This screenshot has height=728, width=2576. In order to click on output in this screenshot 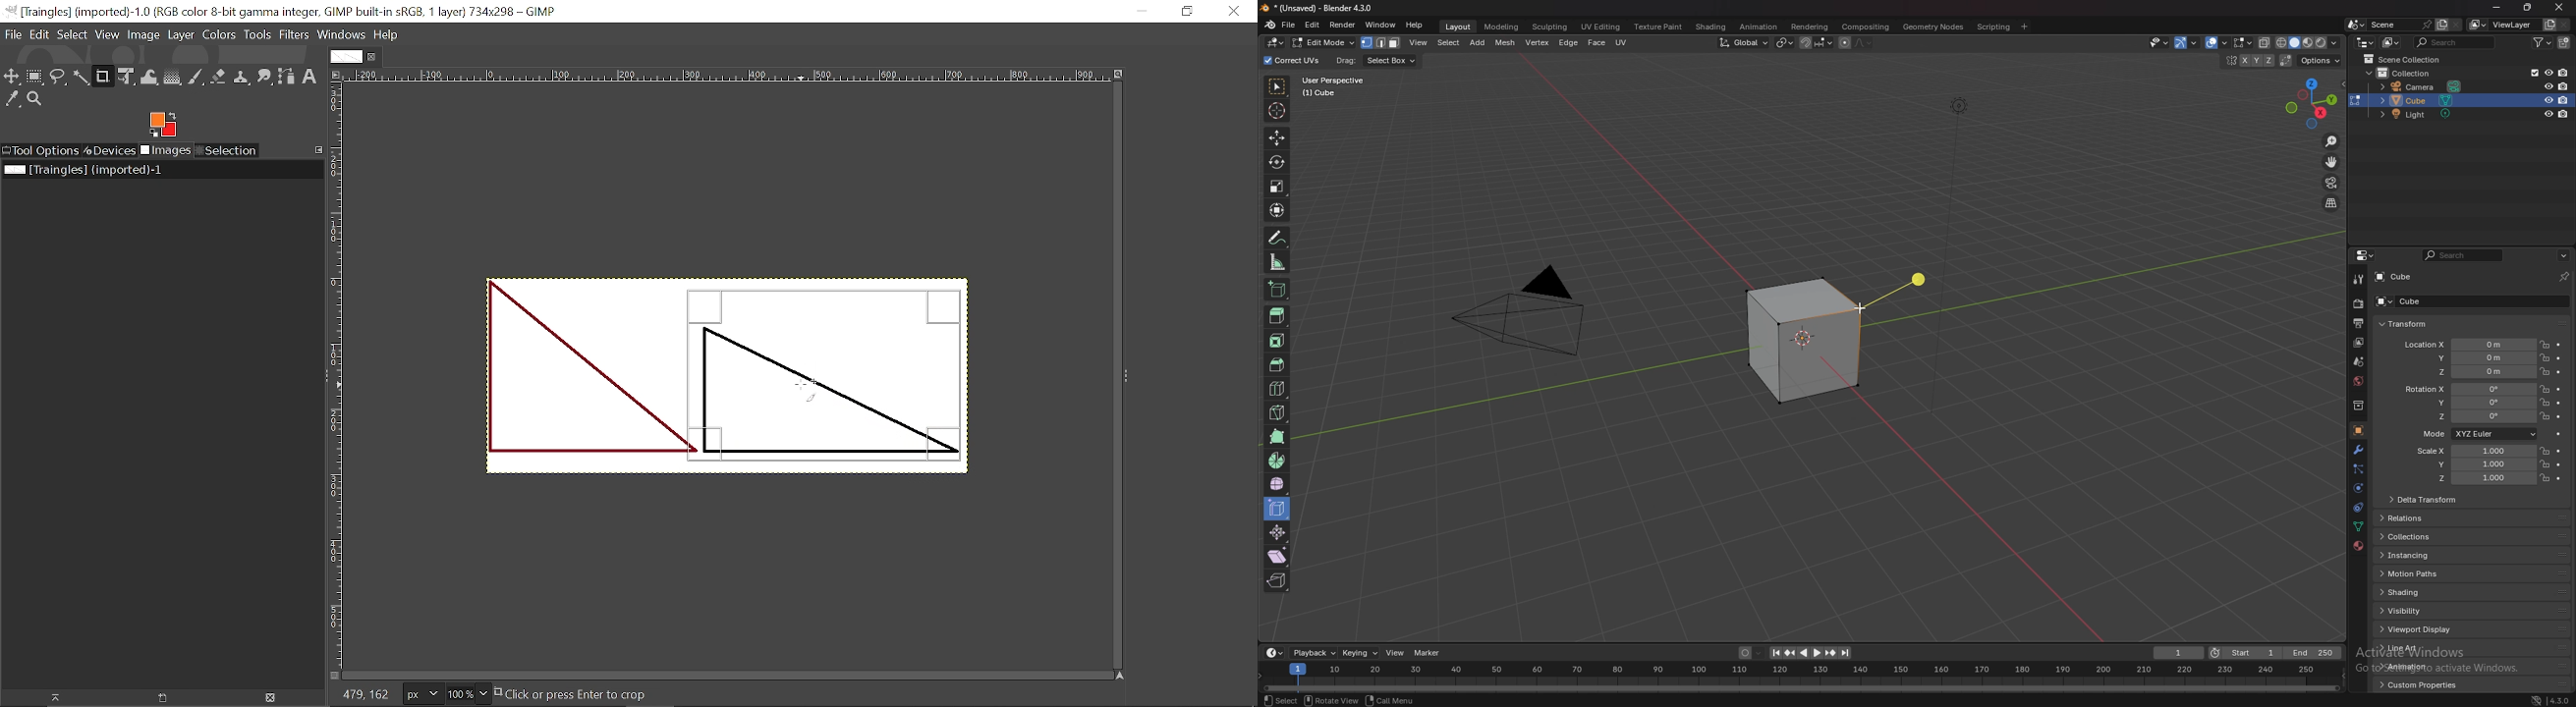, I will do `click(2356, 323)`.